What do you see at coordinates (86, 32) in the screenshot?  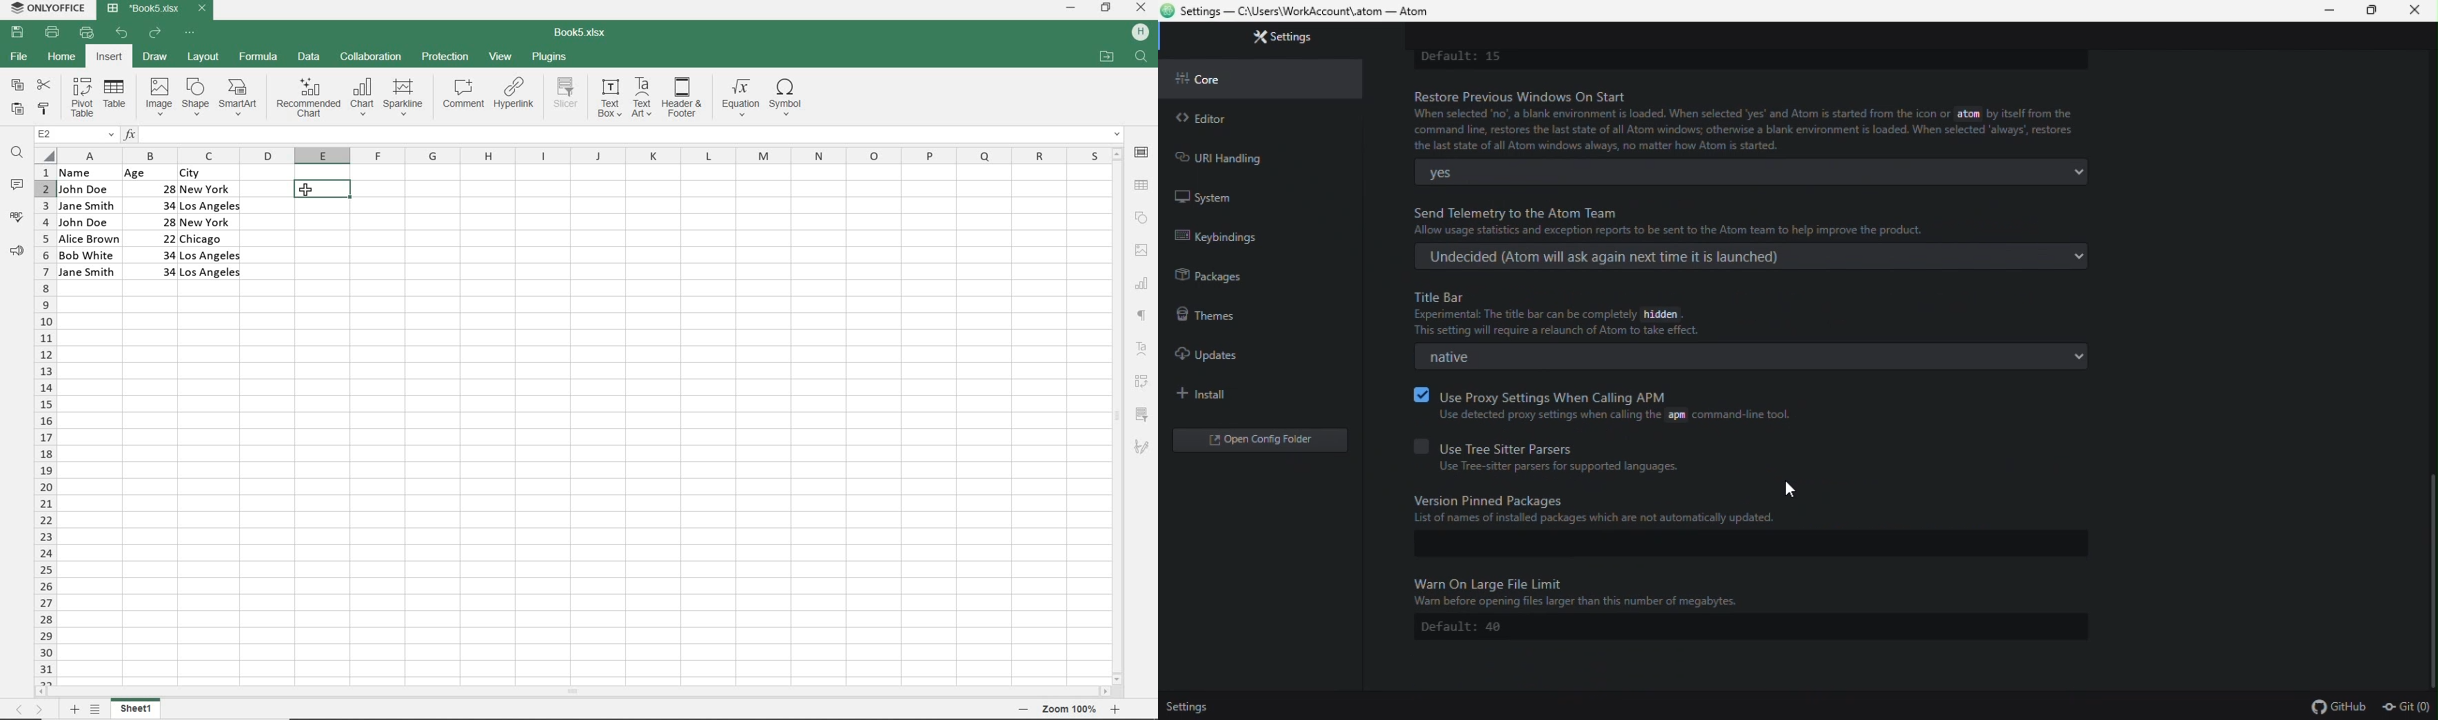 I see `QUICK PRINT` at bounding box center [86, 32].